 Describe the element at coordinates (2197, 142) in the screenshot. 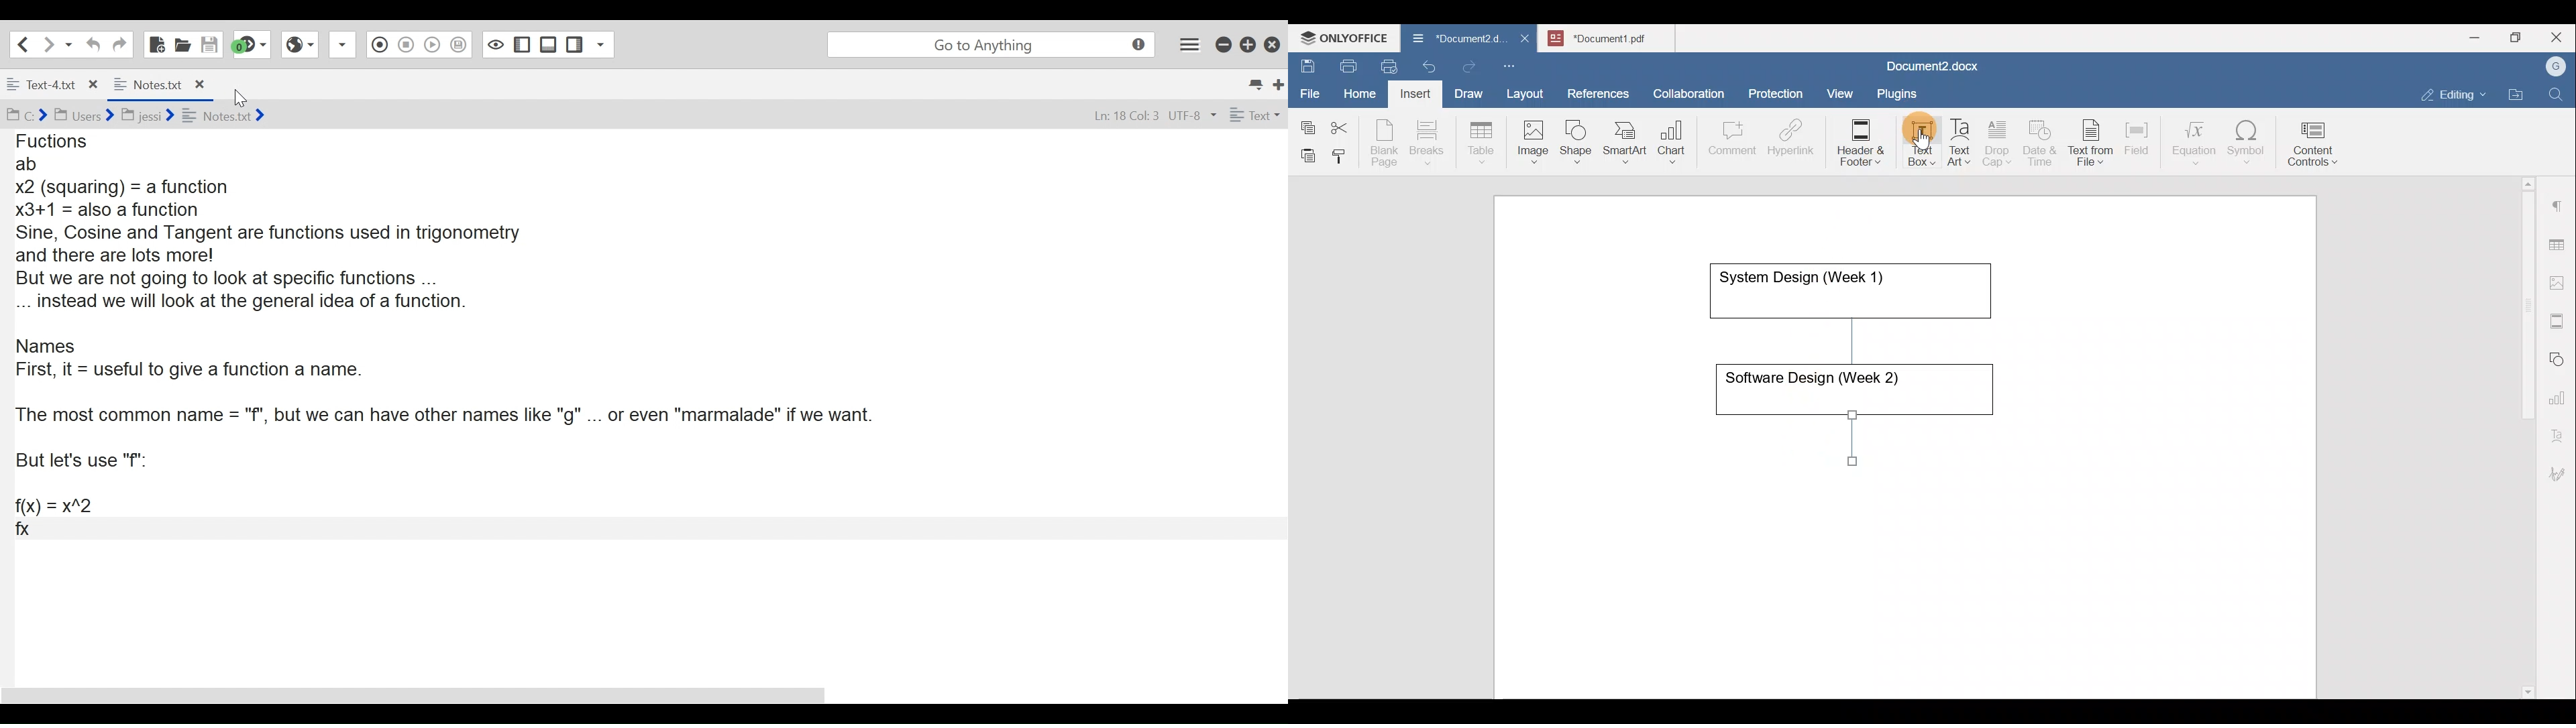

I see `Equation` at that location.